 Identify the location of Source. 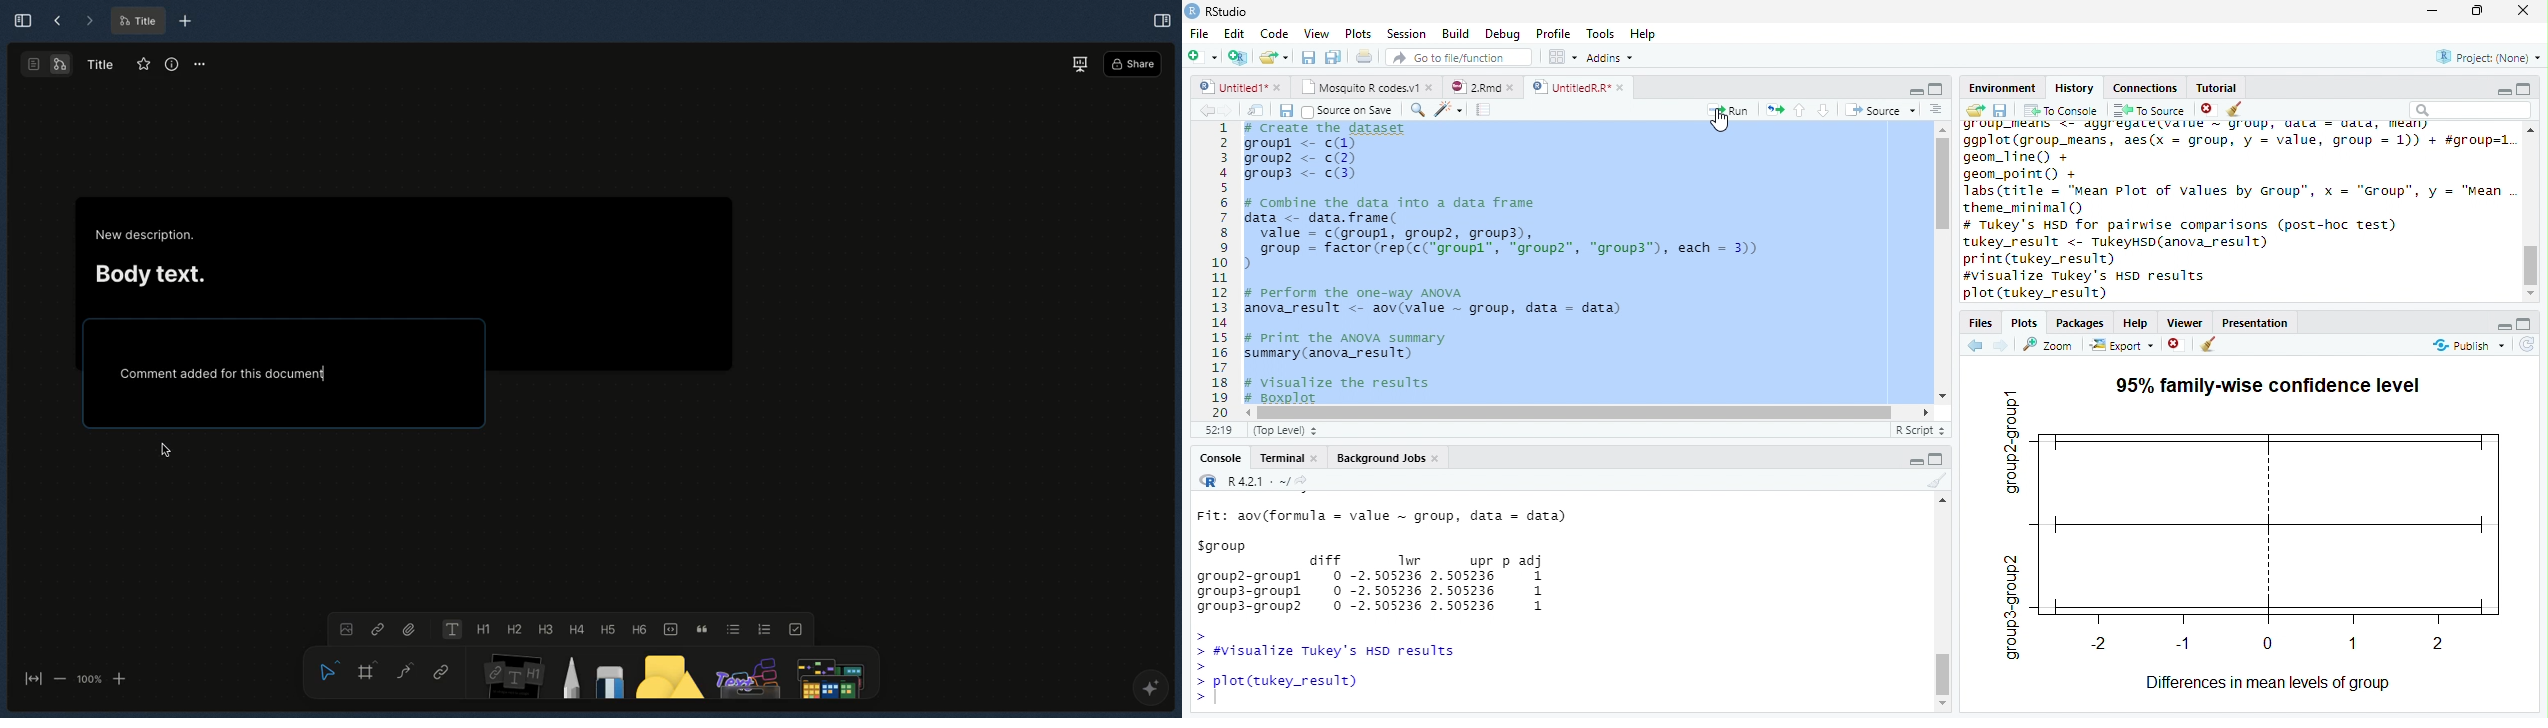
(1882, 111).